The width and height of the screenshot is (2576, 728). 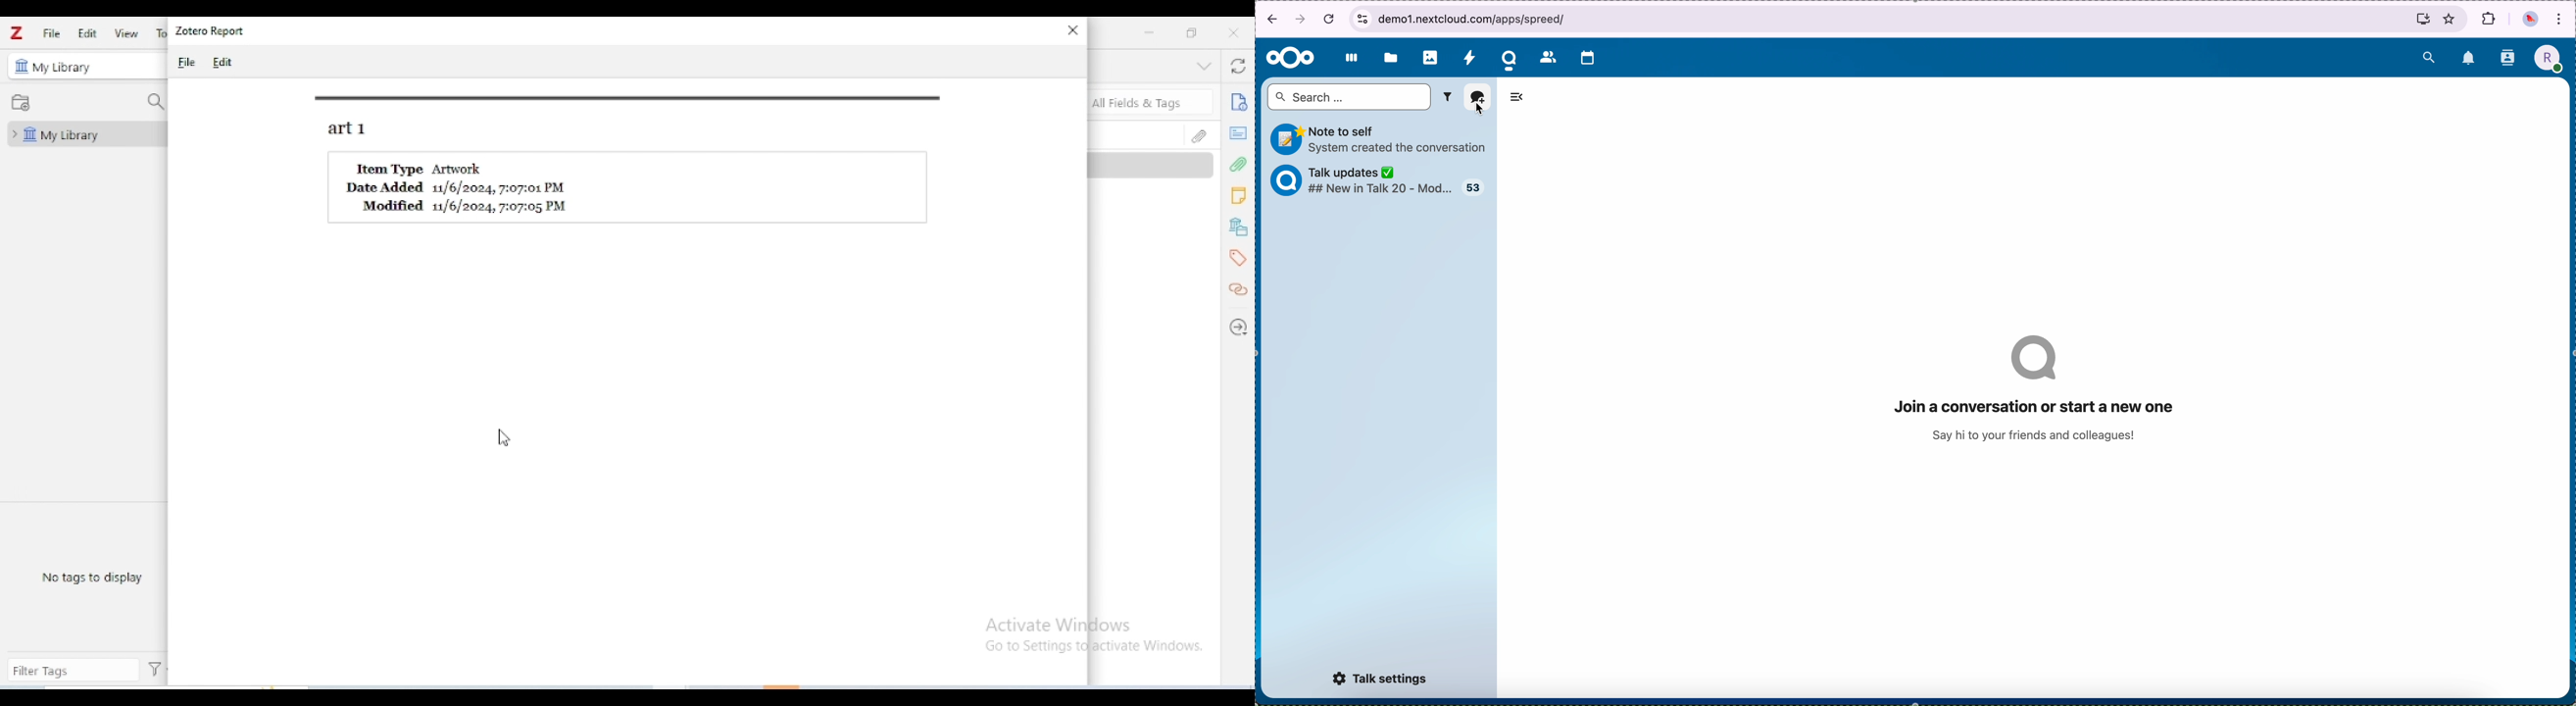 I want to click on libraries and collections, so click(x=1239, y=227).